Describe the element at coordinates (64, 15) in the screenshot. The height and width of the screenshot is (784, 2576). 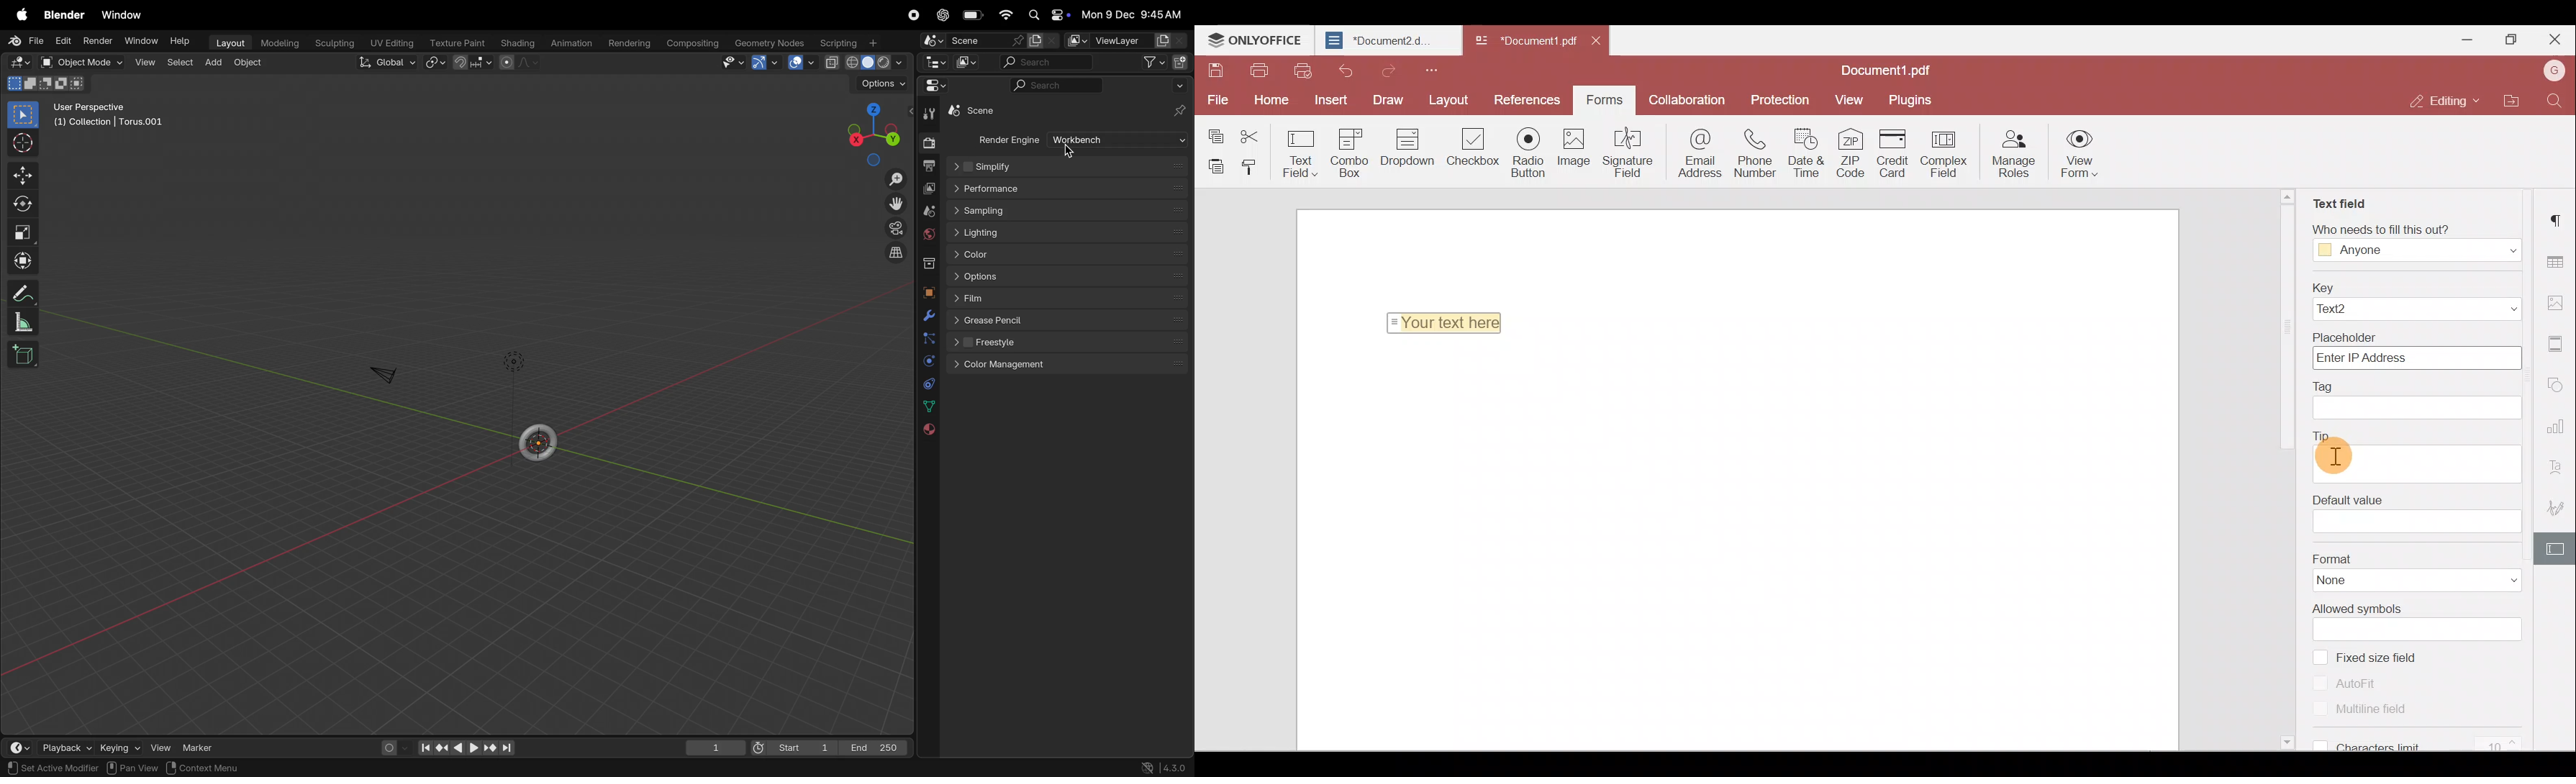
I see `Blender` at that location.